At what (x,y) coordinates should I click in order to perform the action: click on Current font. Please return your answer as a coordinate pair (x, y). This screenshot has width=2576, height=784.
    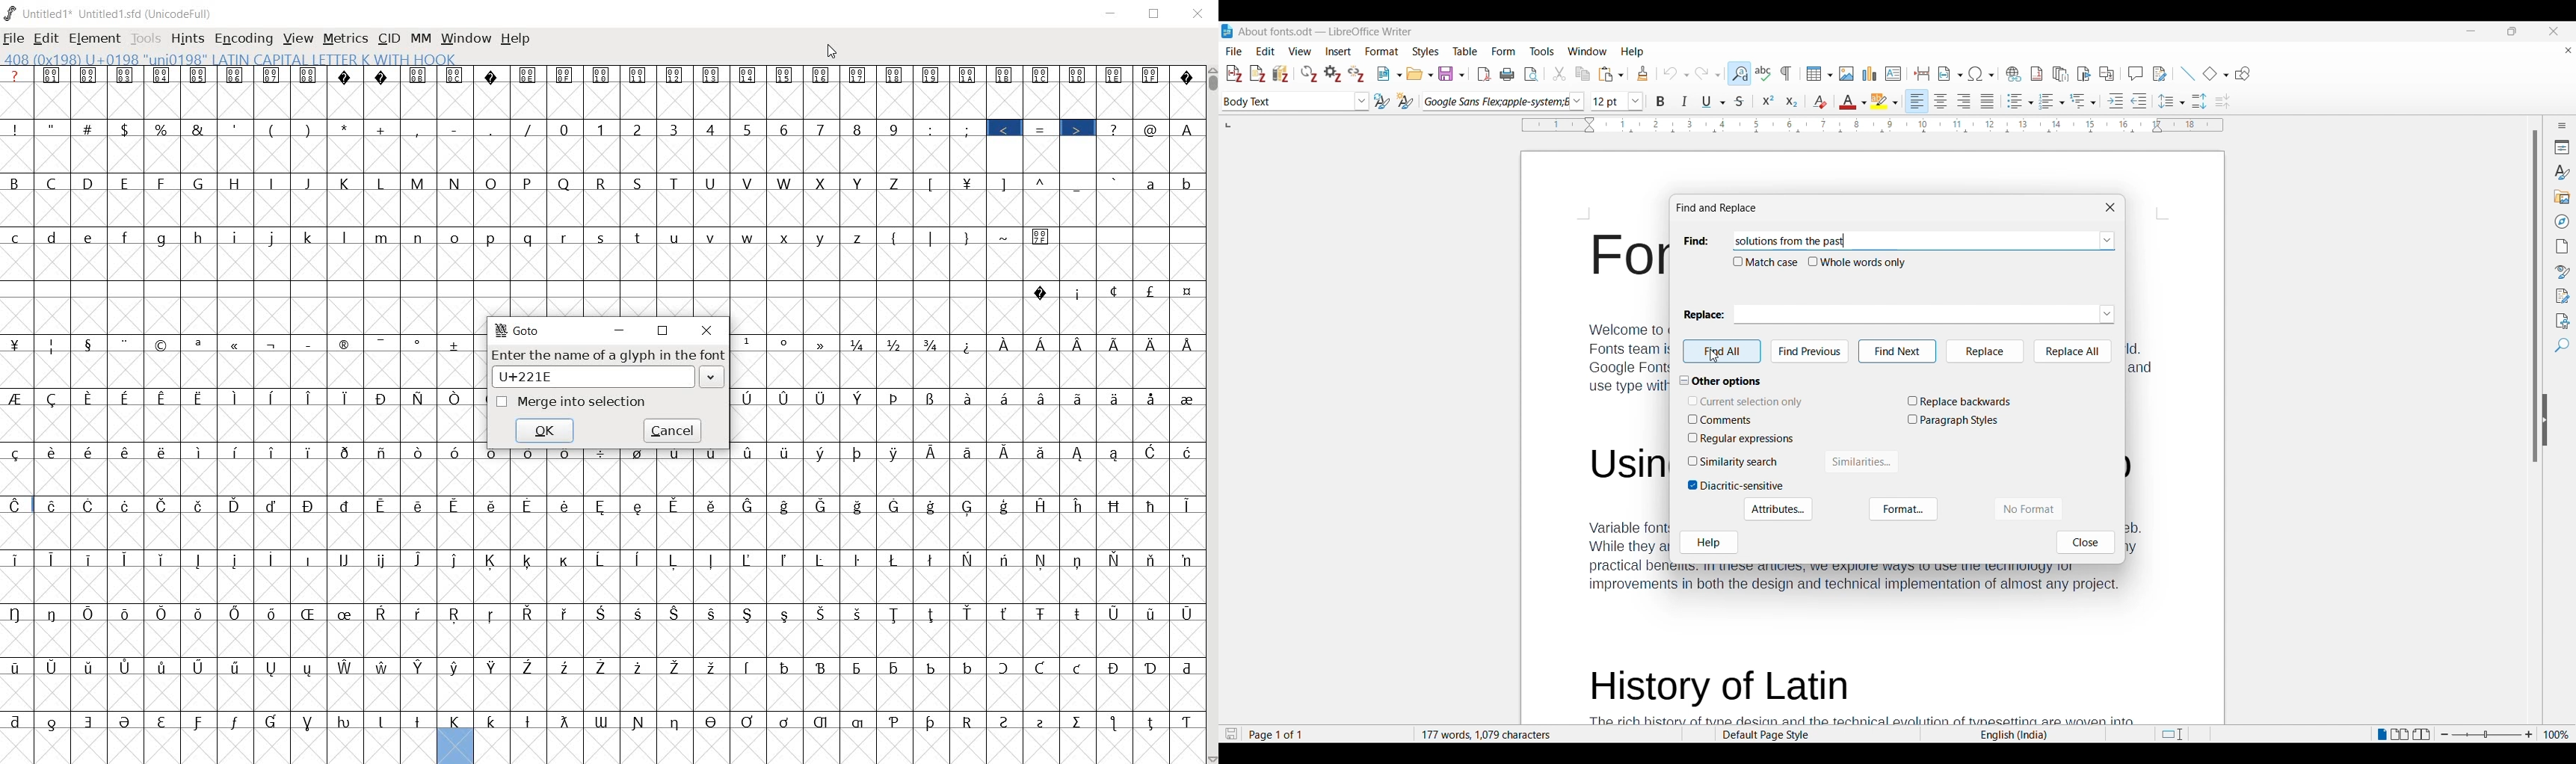
    Looking at the image, I should click on (1496, 102).